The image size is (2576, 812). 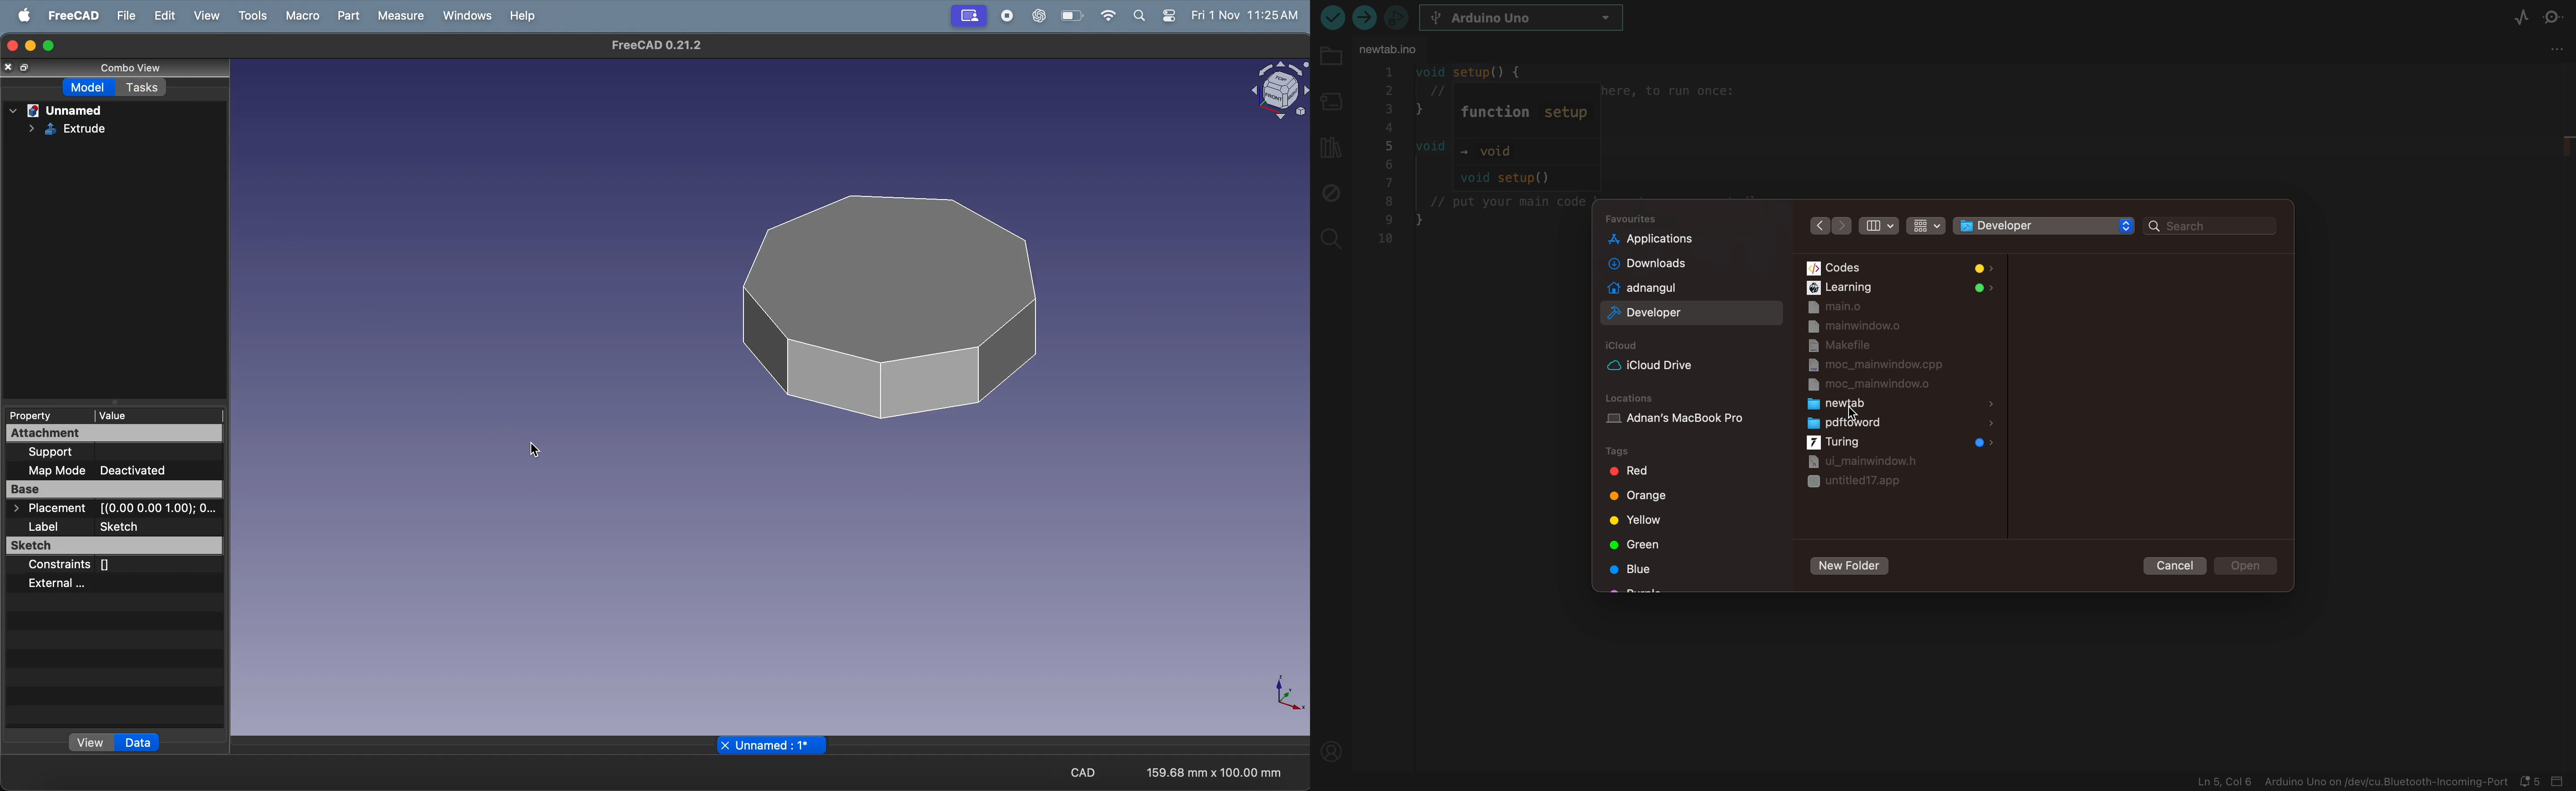 What do you see at coordinates (1272, 91) in the screenshot?
I see `object view` at bounding box center [1272, 91].